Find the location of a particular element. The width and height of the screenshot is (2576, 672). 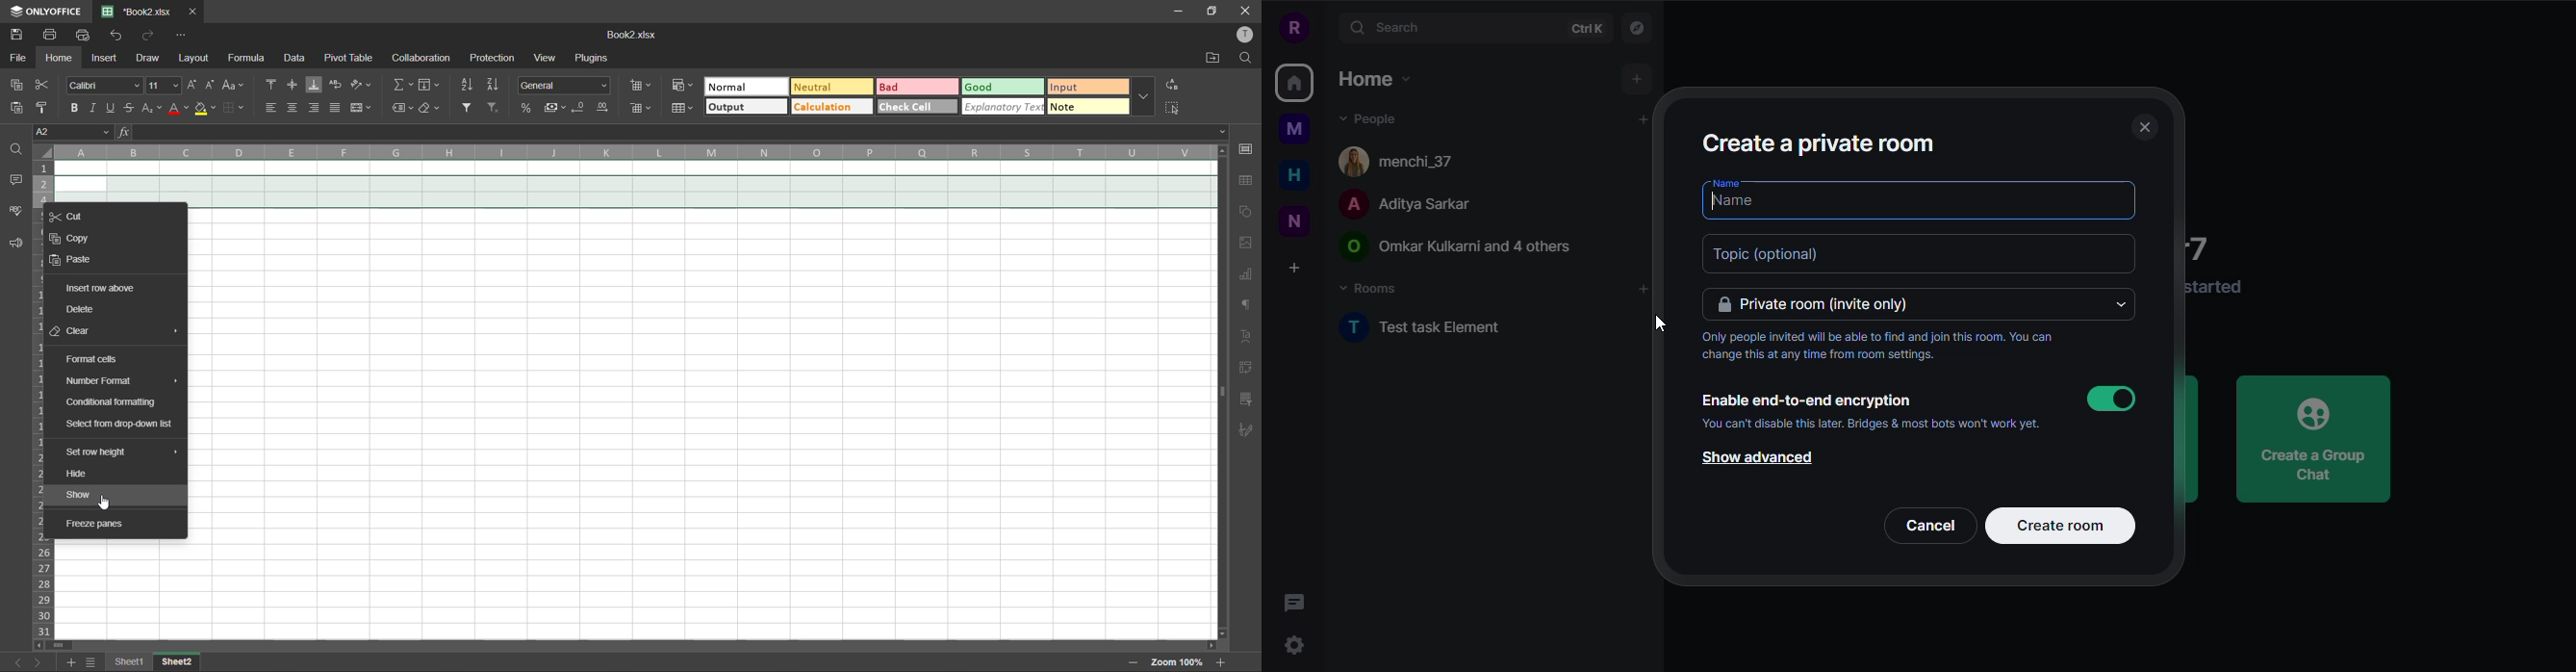

add is located at coordinates (1637, 79).